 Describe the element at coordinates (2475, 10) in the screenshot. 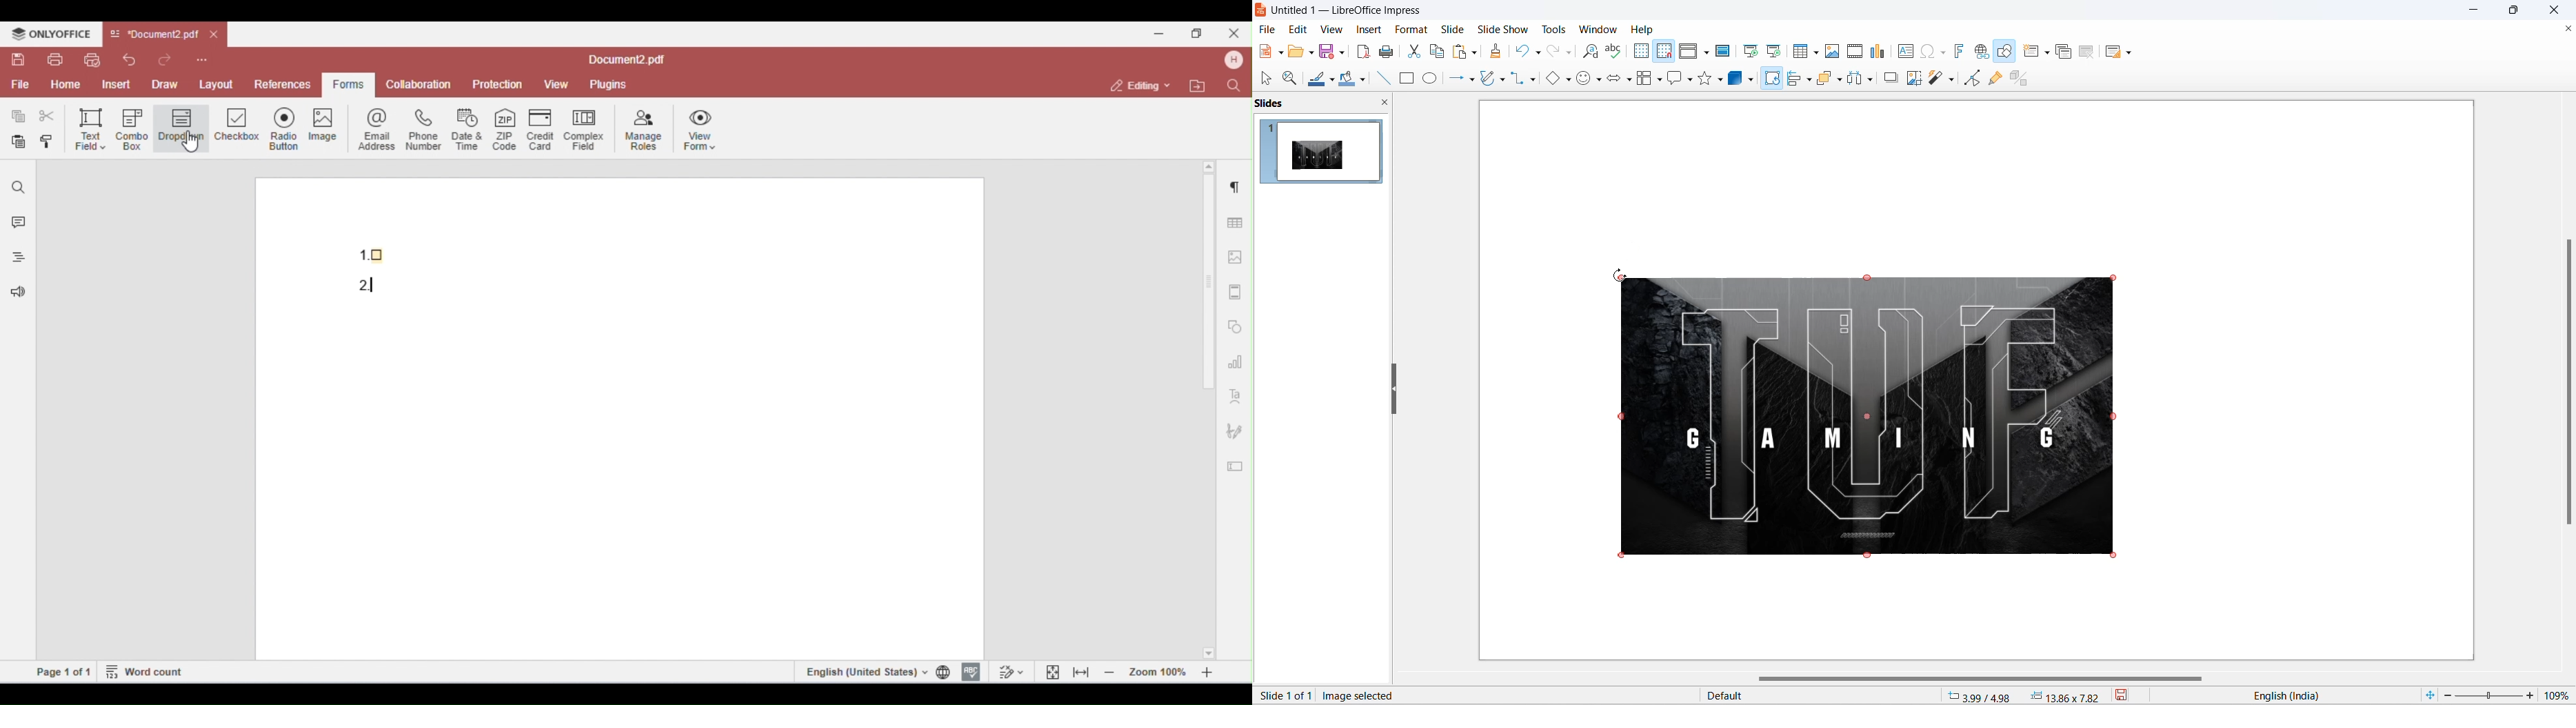

I see `minimize` at that location.